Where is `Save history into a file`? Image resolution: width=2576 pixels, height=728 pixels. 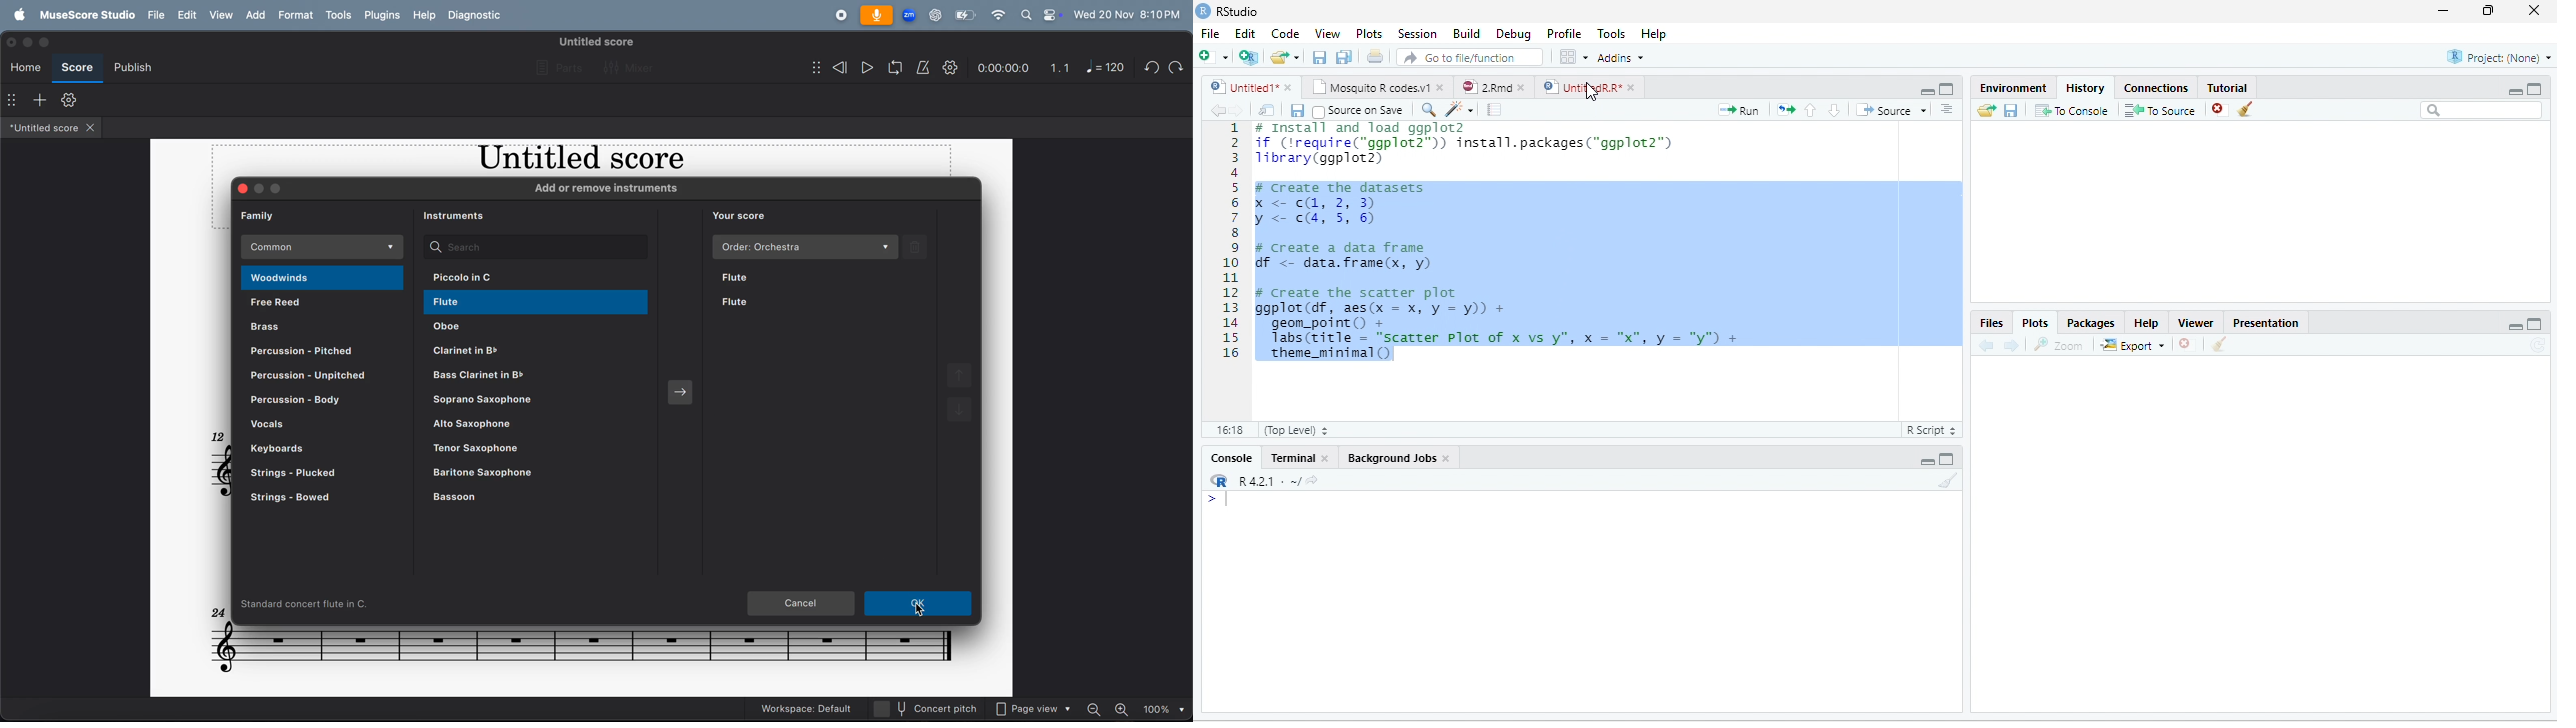
Save history into a file is located at coordinates (2011, 111).